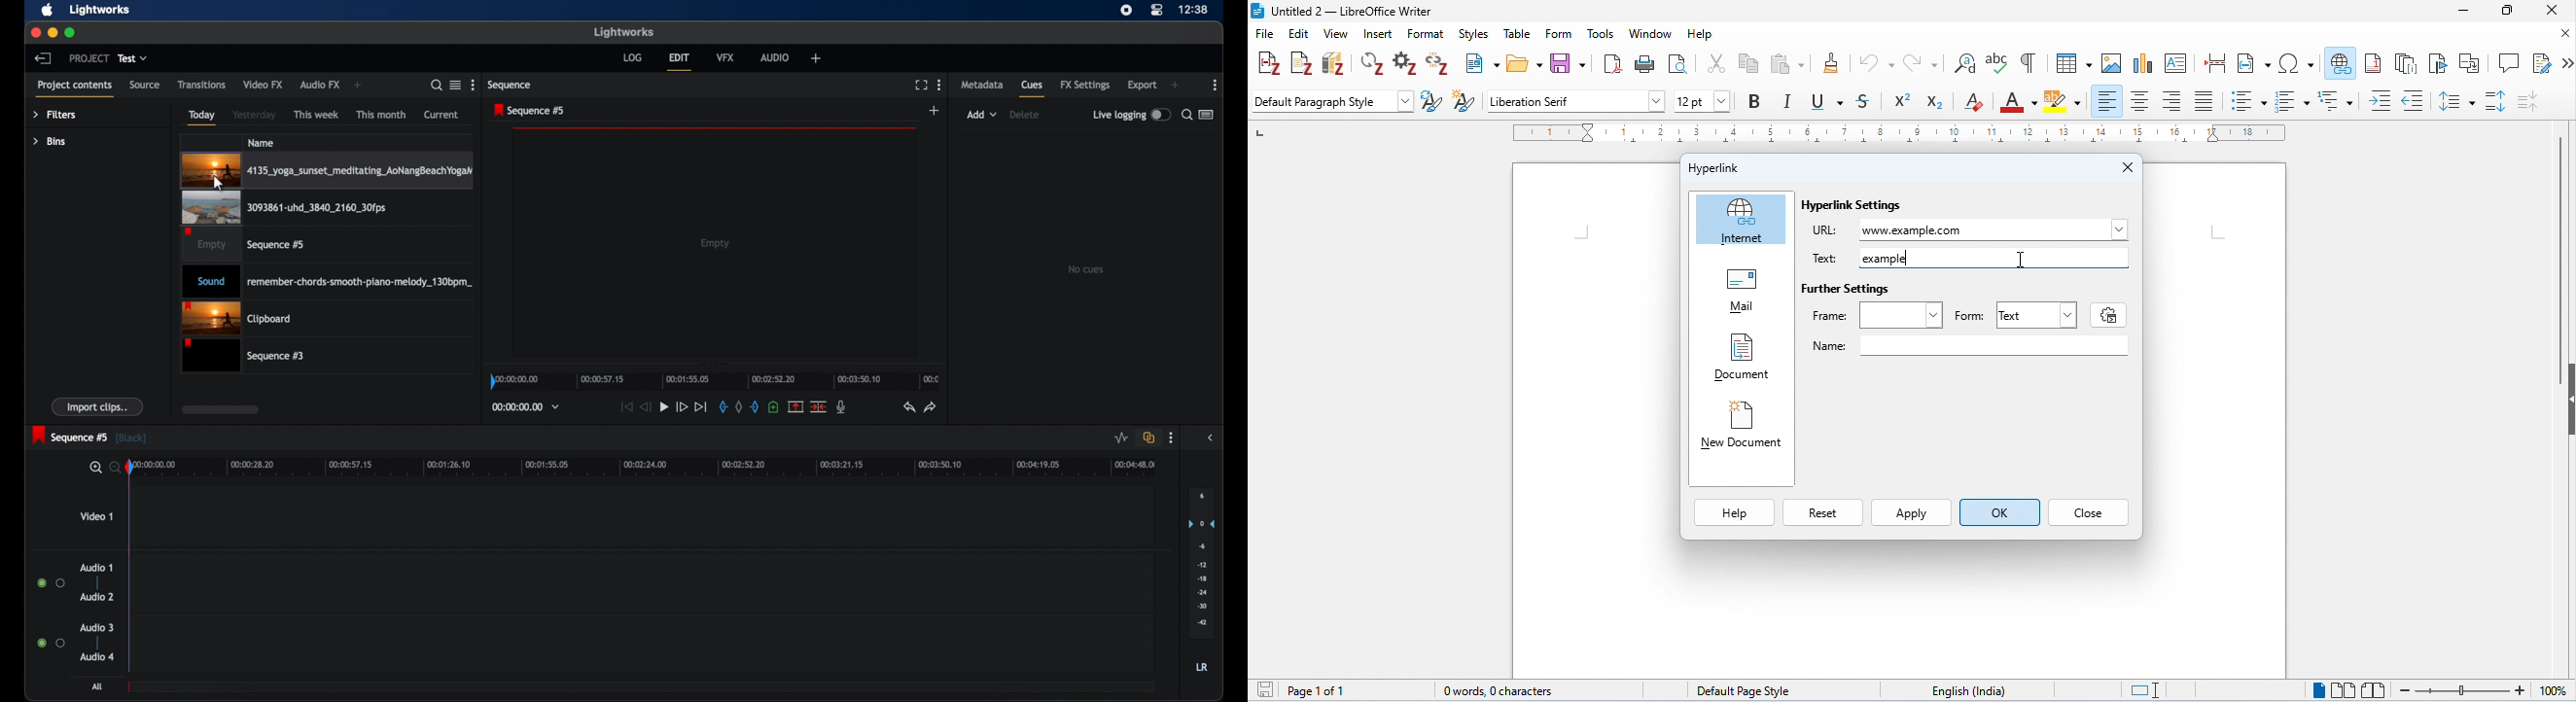 This screenshot has width=2576, height=728. I want to click on toggle formatting marks, so click(2029, 62).